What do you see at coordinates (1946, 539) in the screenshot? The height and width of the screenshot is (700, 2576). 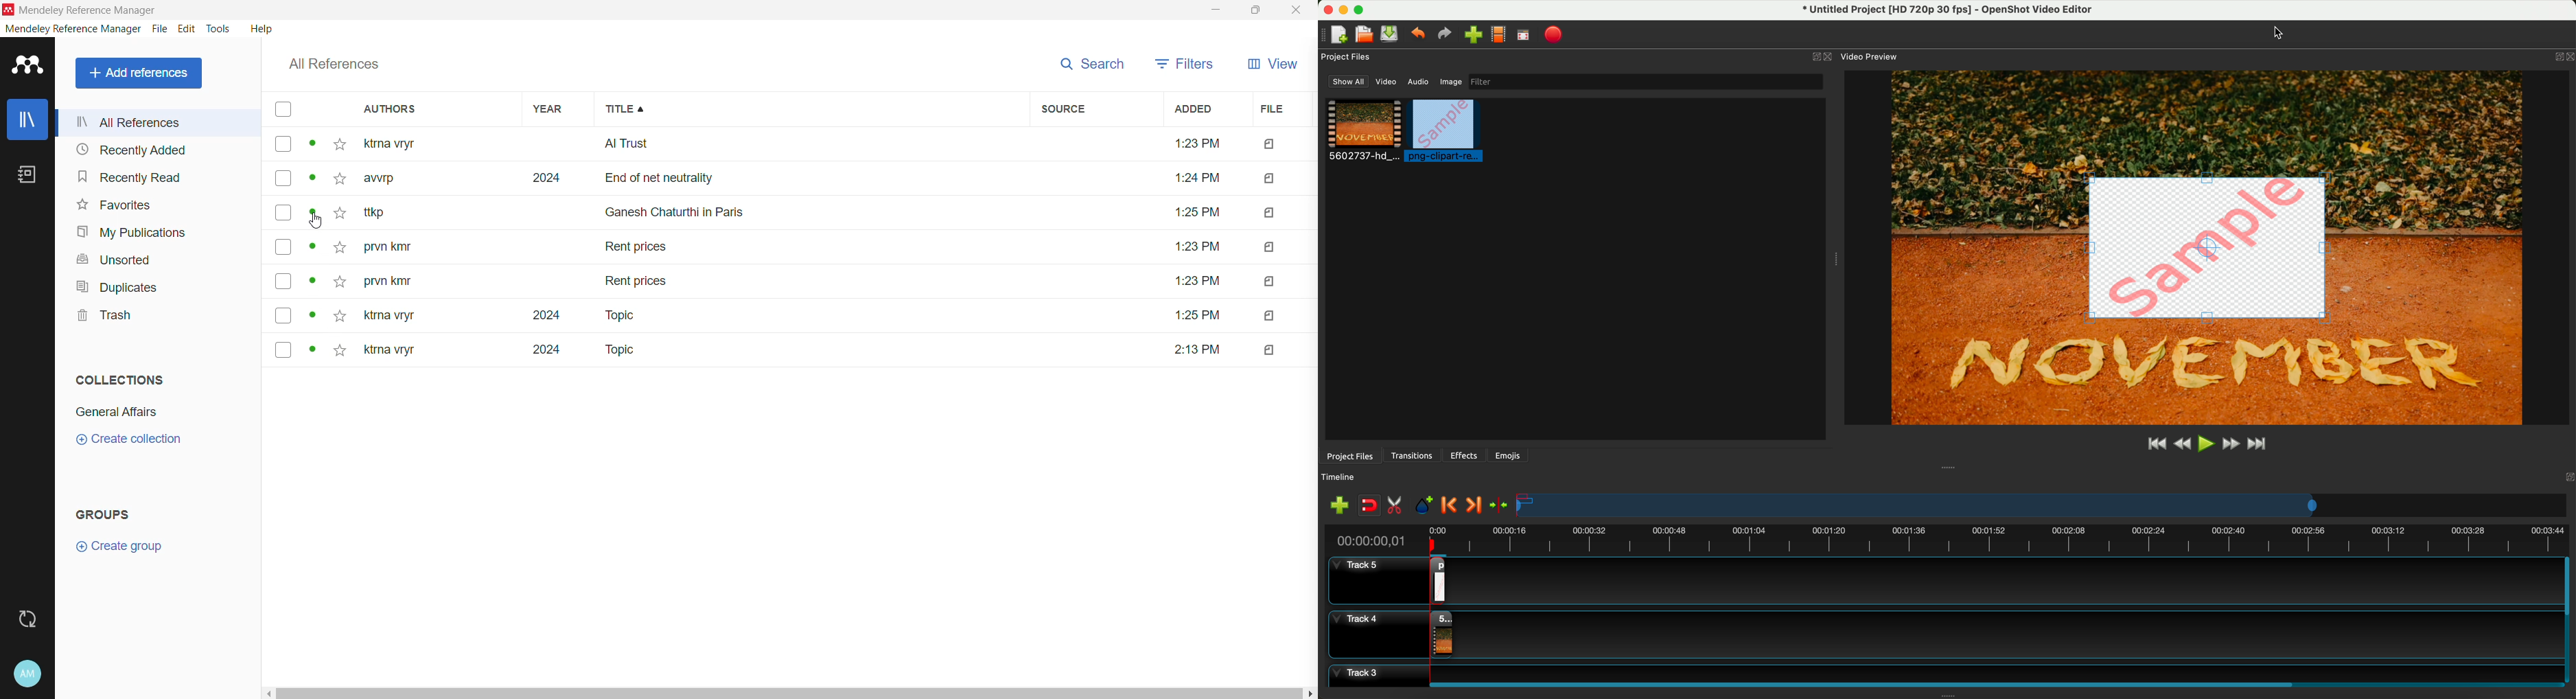 I see `timeline` at bounding box center [1946, 539].